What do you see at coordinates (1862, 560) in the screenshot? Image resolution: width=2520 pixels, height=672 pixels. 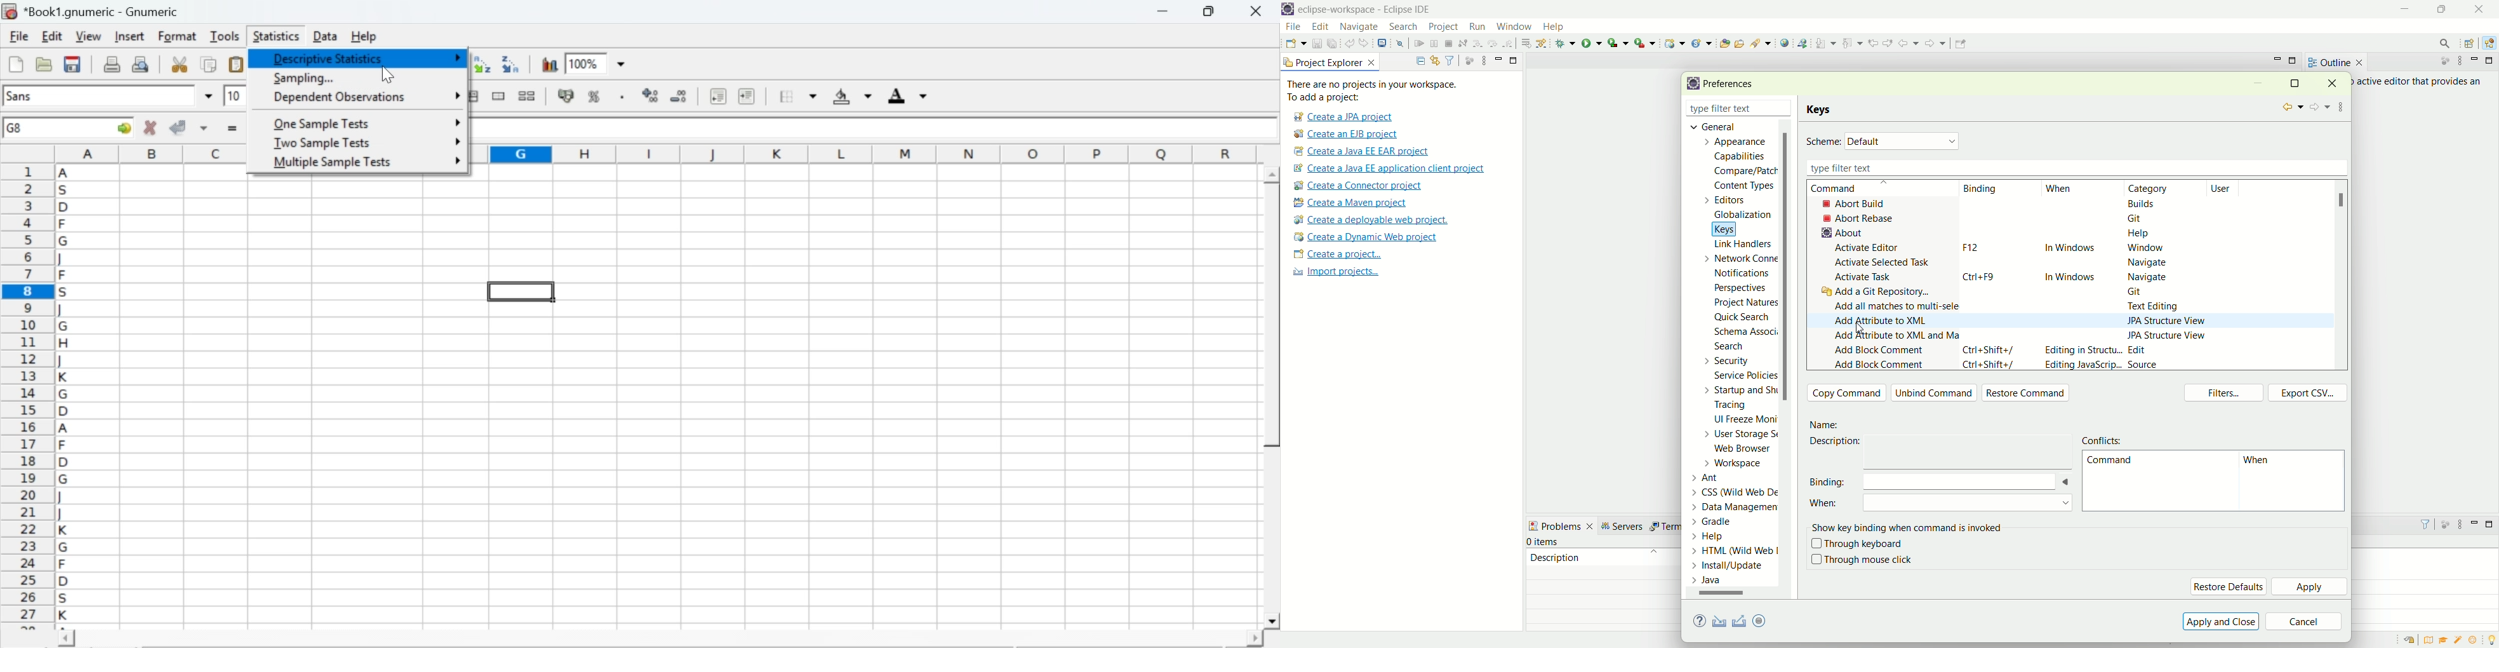 I see `through mouse click` at bounding box center [1862, 560].